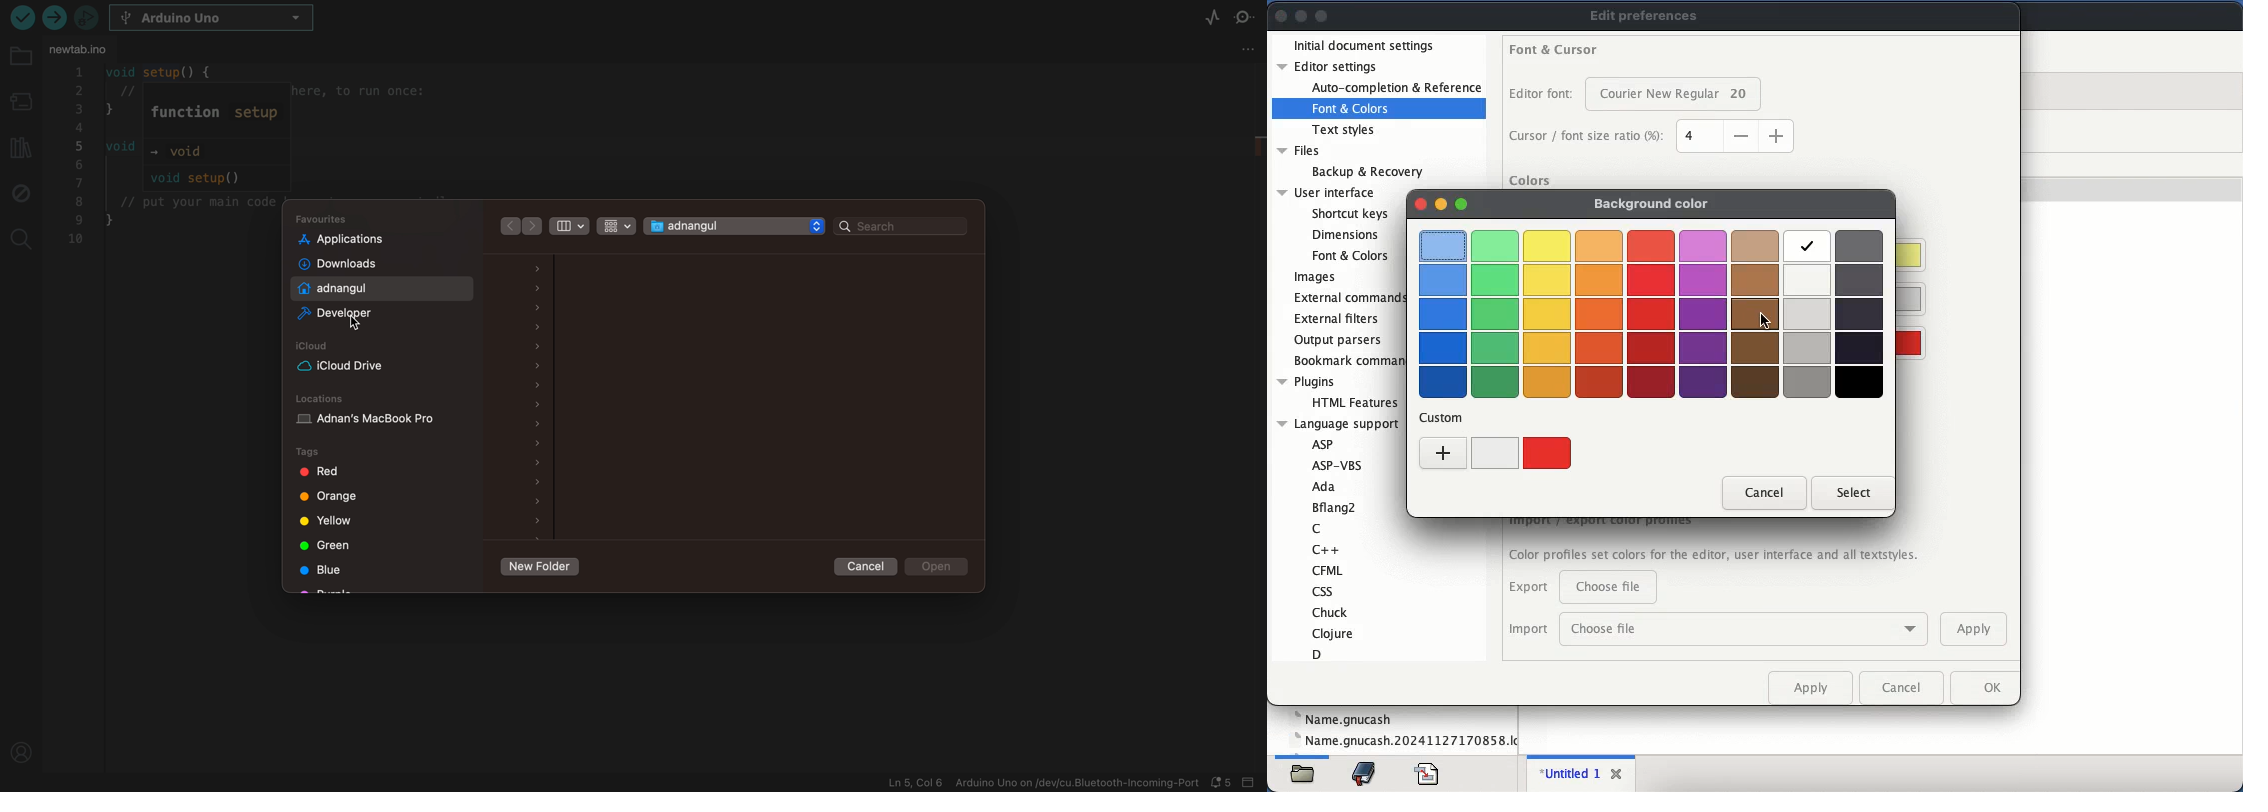 Image resolution: width=2268 pixels, height=812 pixels. What do you see at coordinates (1974, 630) in the screenshot?
I see `apply` at bounding box center [1974, 630].